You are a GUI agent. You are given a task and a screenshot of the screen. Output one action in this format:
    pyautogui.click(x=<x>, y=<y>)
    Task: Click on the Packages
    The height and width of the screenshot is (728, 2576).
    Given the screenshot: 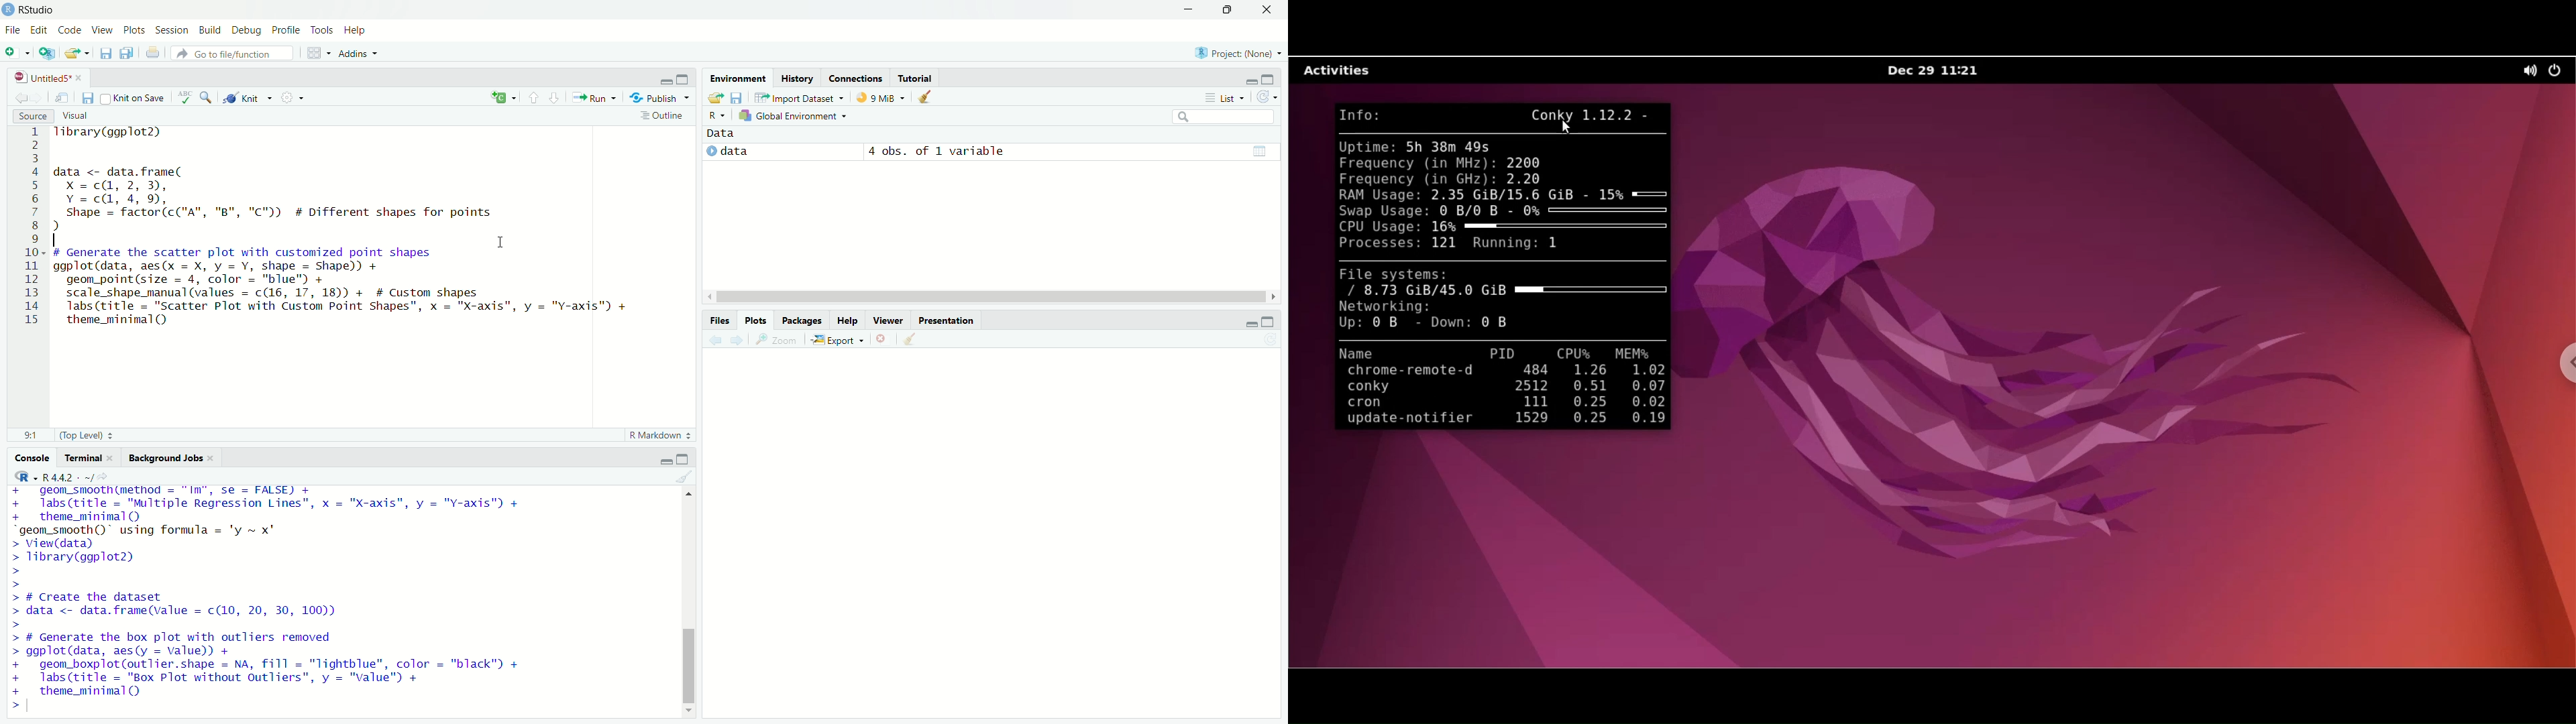 What is the action you would take?
    pyautogui.click(x=802, y=320)
    